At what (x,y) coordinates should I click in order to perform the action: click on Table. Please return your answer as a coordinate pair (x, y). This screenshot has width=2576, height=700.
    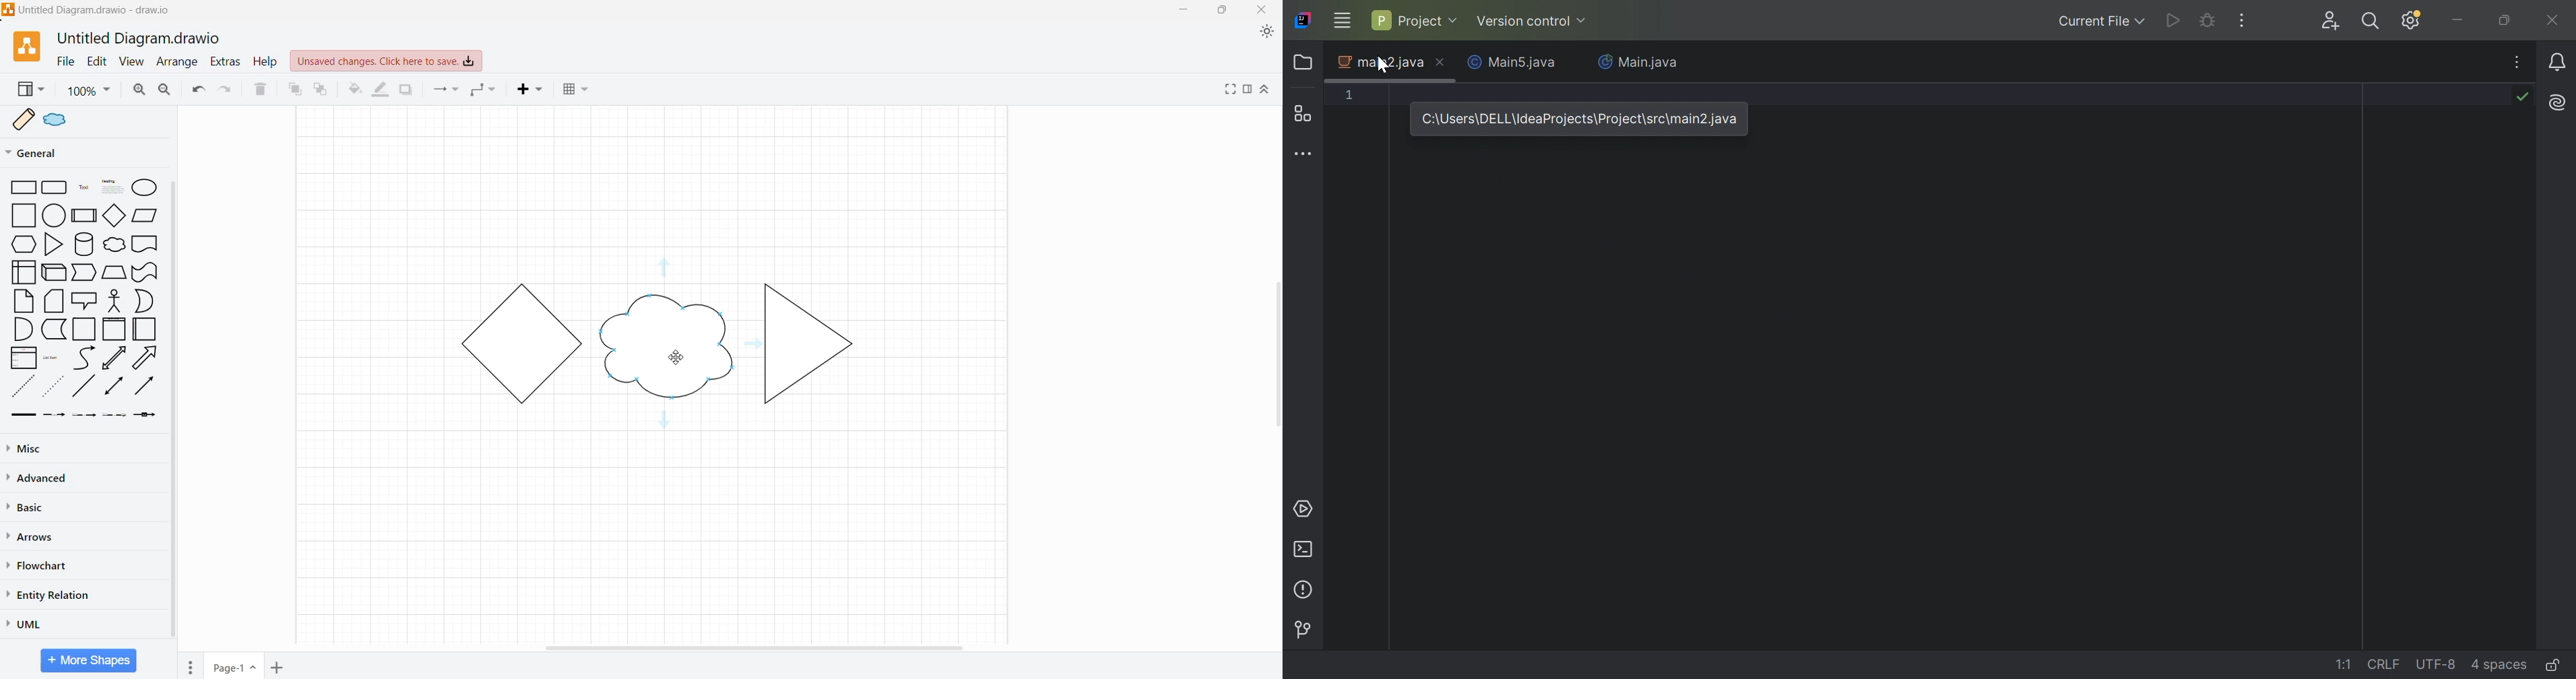
    Looking at the image, I should click on (578, 90).